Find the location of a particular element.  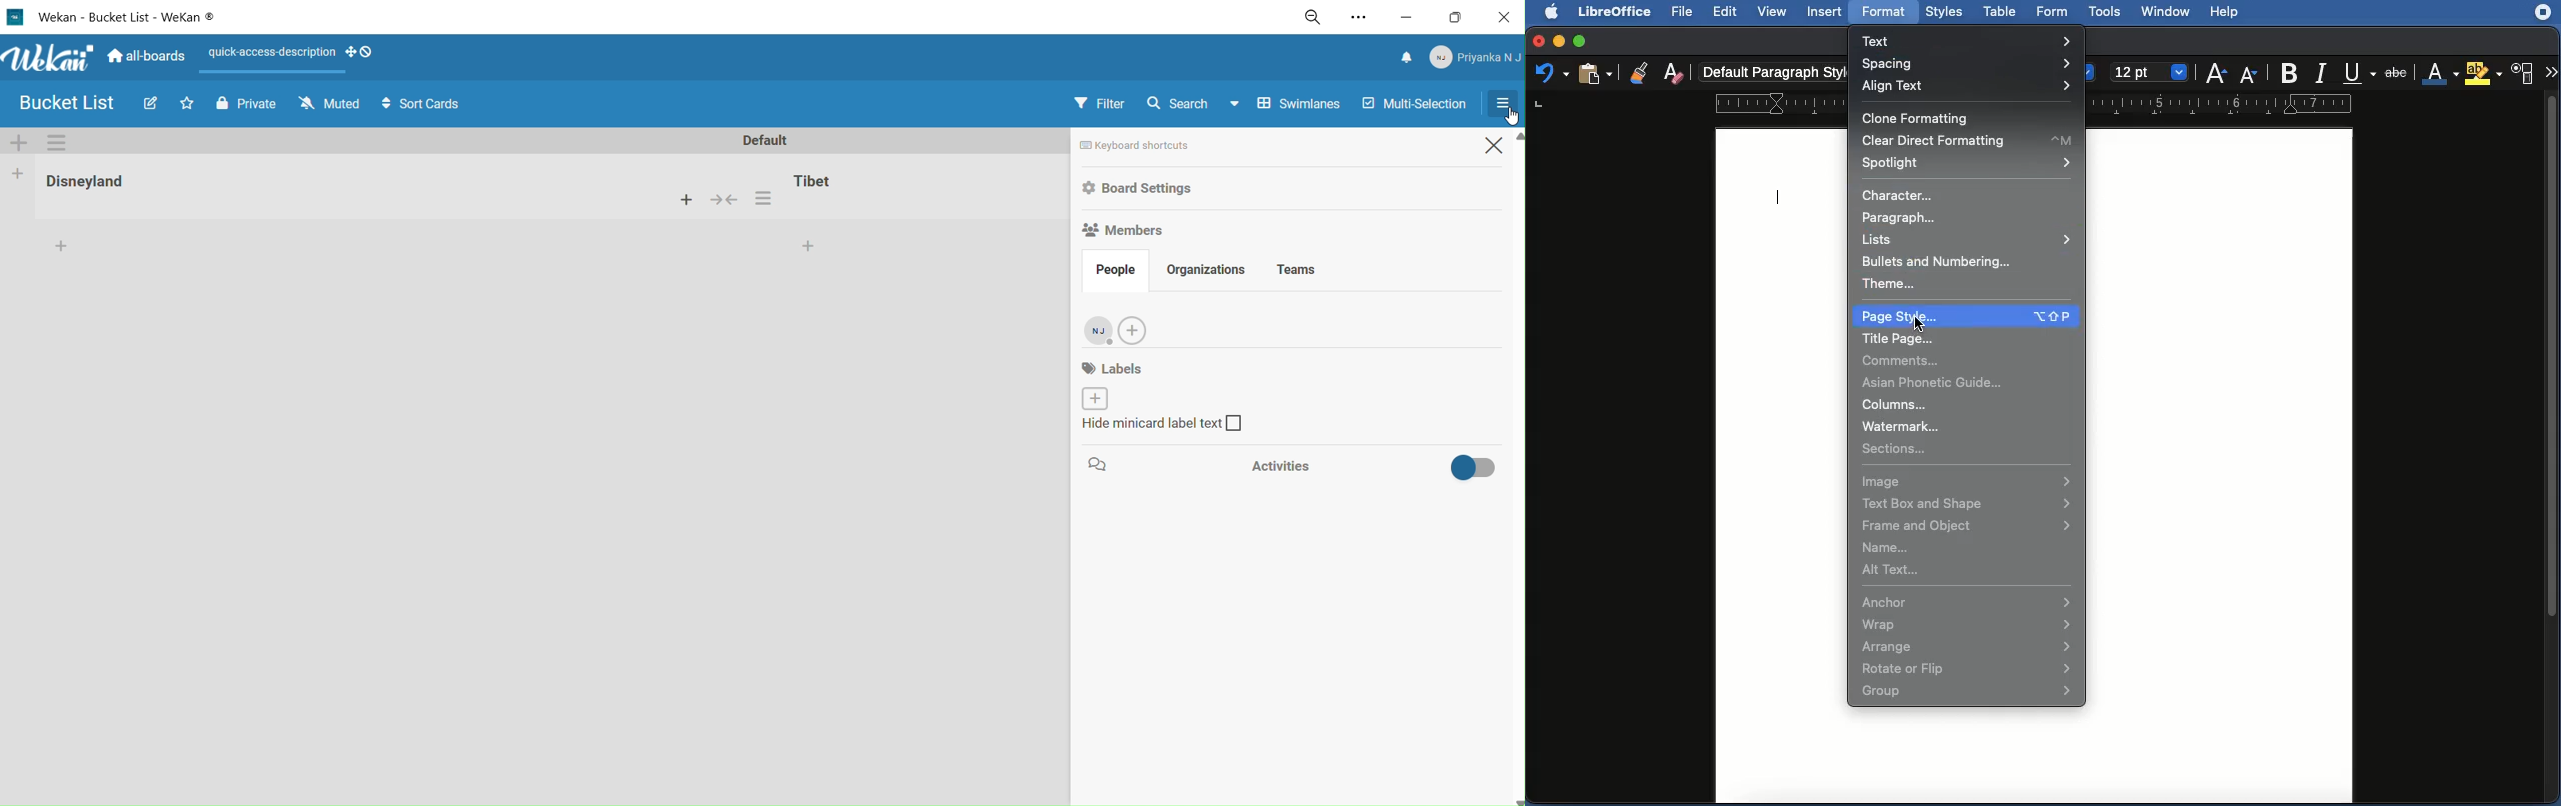

Page style is located at coordinates (1965, 313).